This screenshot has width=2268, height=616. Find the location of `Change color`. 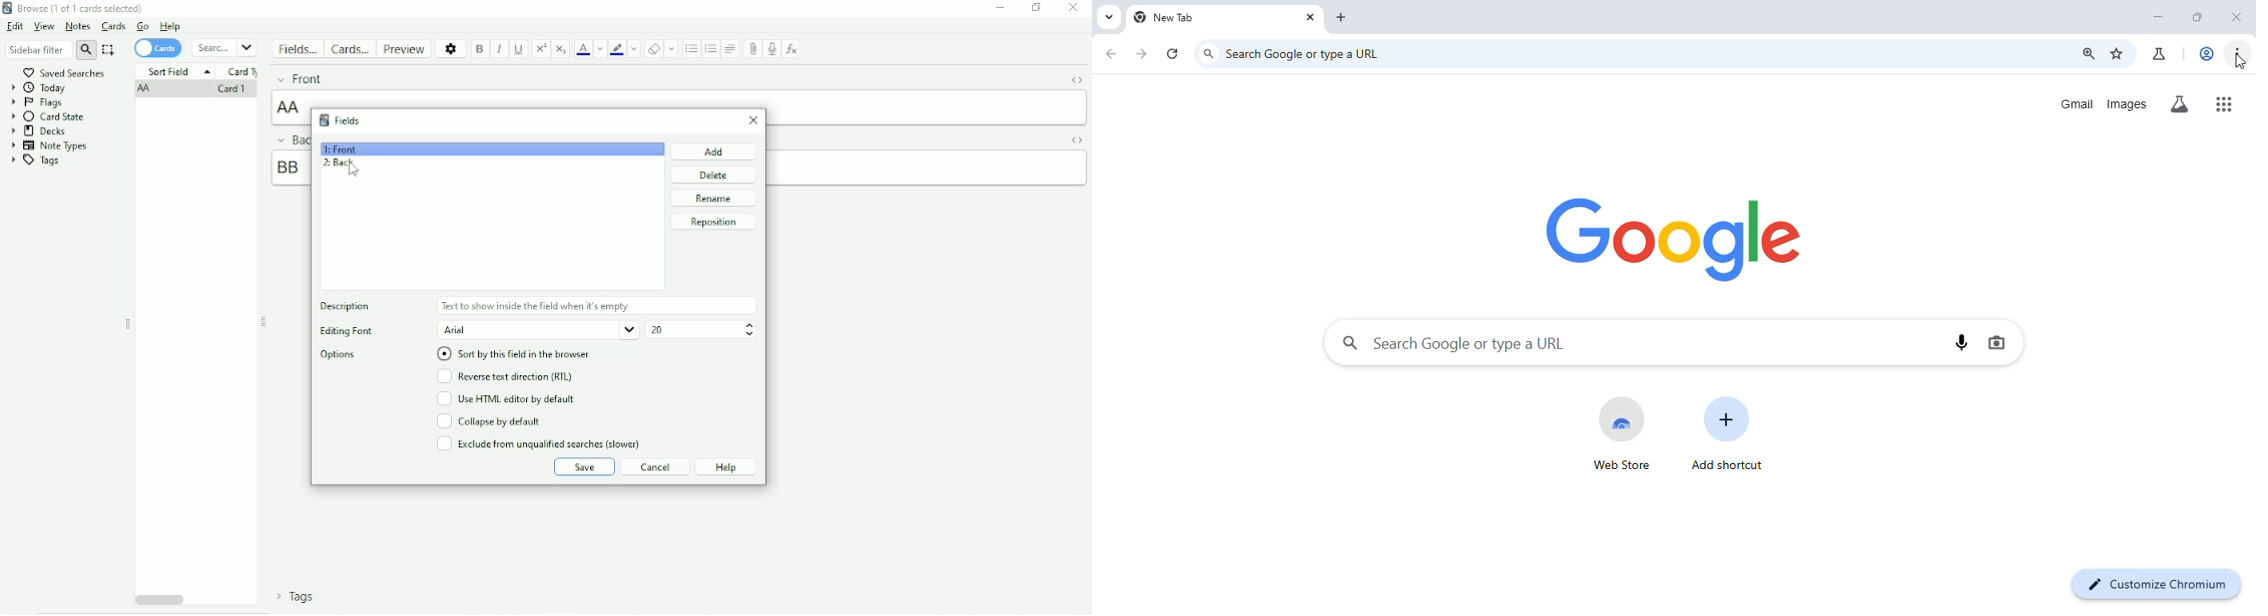

Change color is located at coordinates (599, 49).